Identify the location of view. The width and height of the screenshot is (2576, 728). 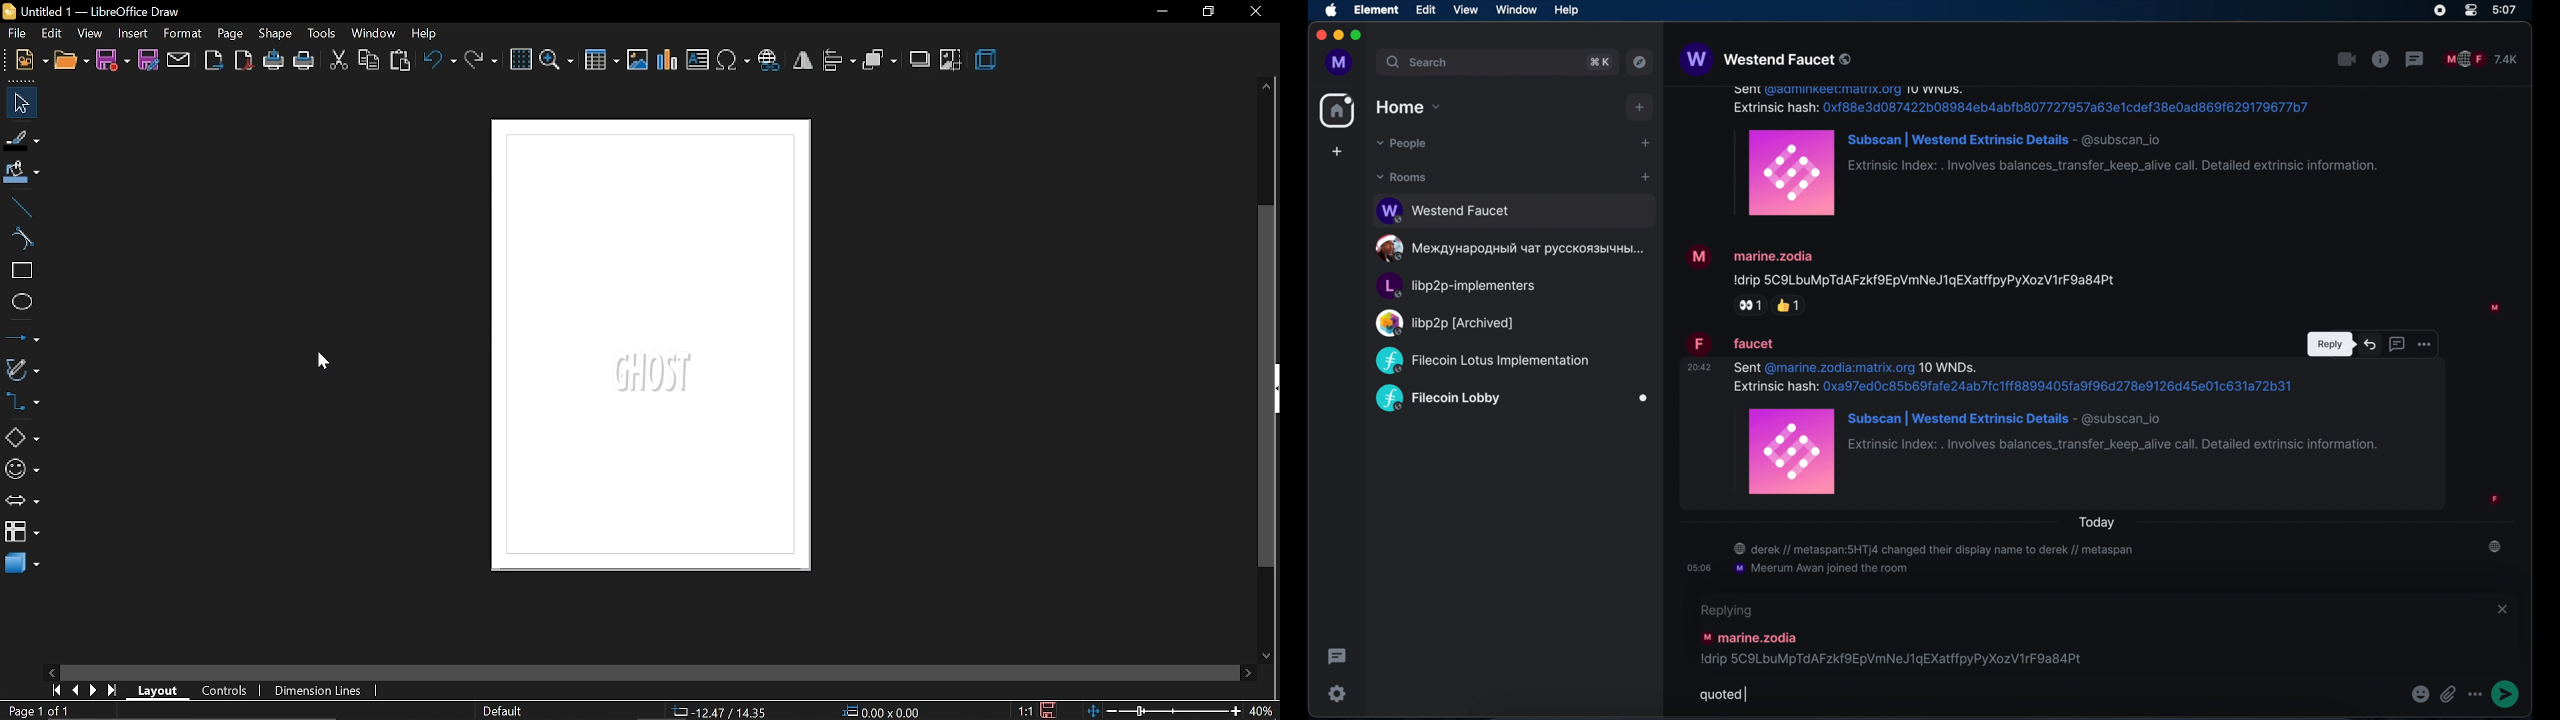
(90, 33).